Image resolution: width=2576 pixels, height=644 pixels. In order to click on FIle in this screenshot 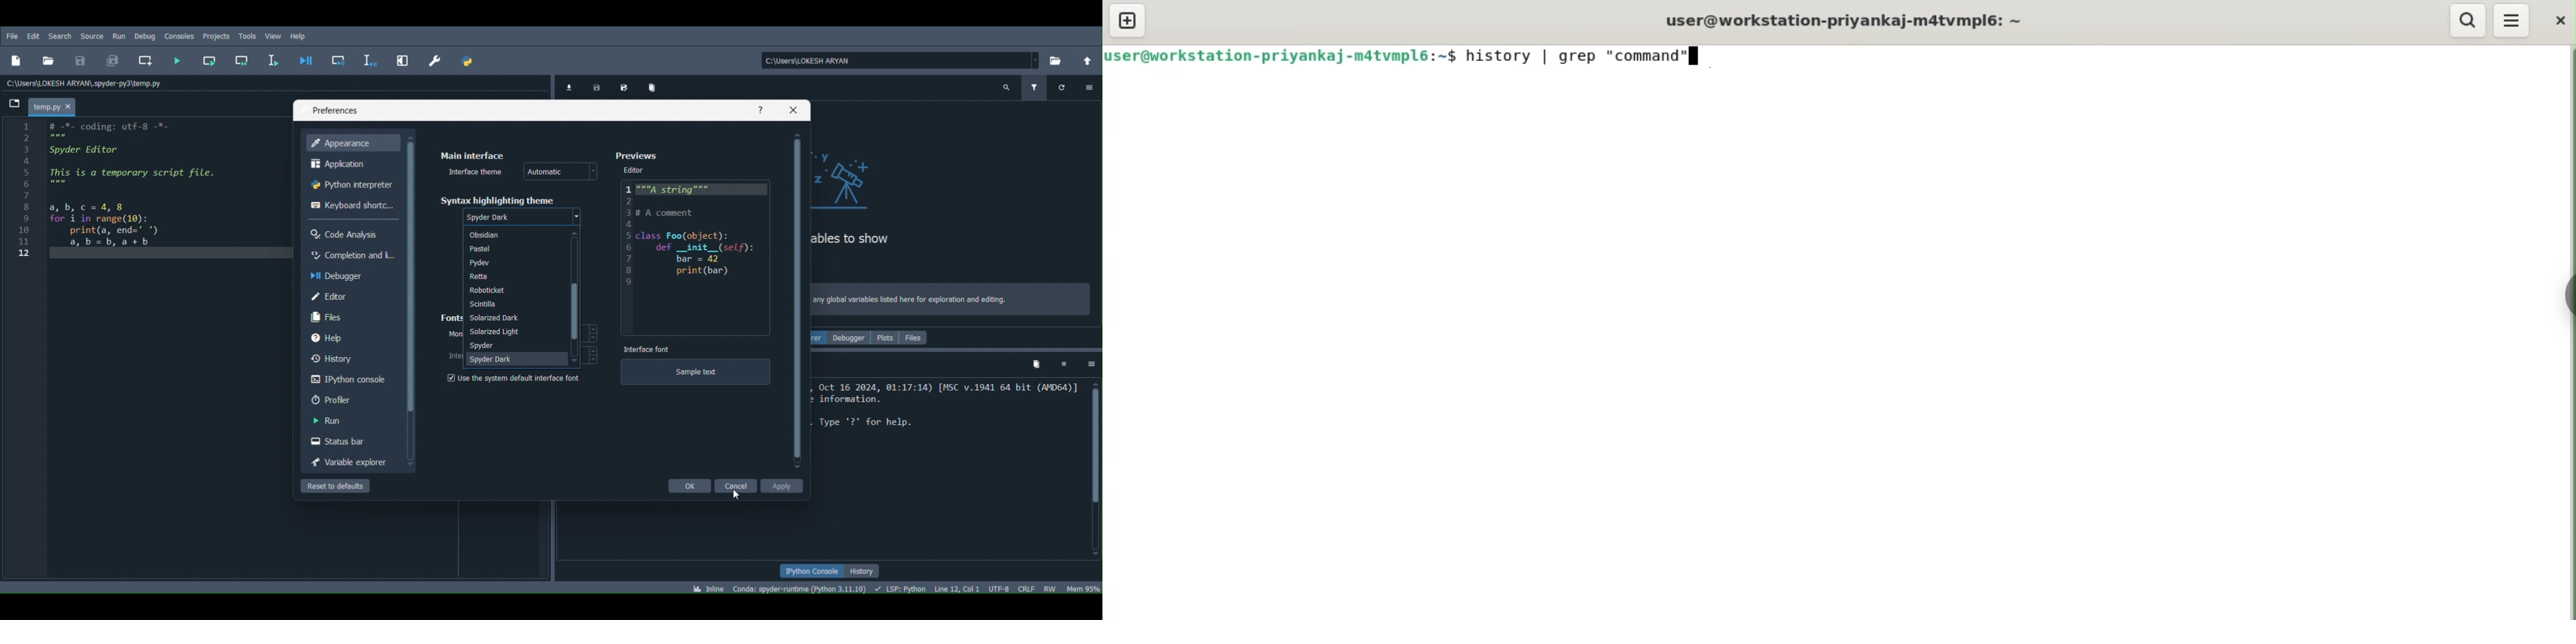, I will do `click(11, 33)`.